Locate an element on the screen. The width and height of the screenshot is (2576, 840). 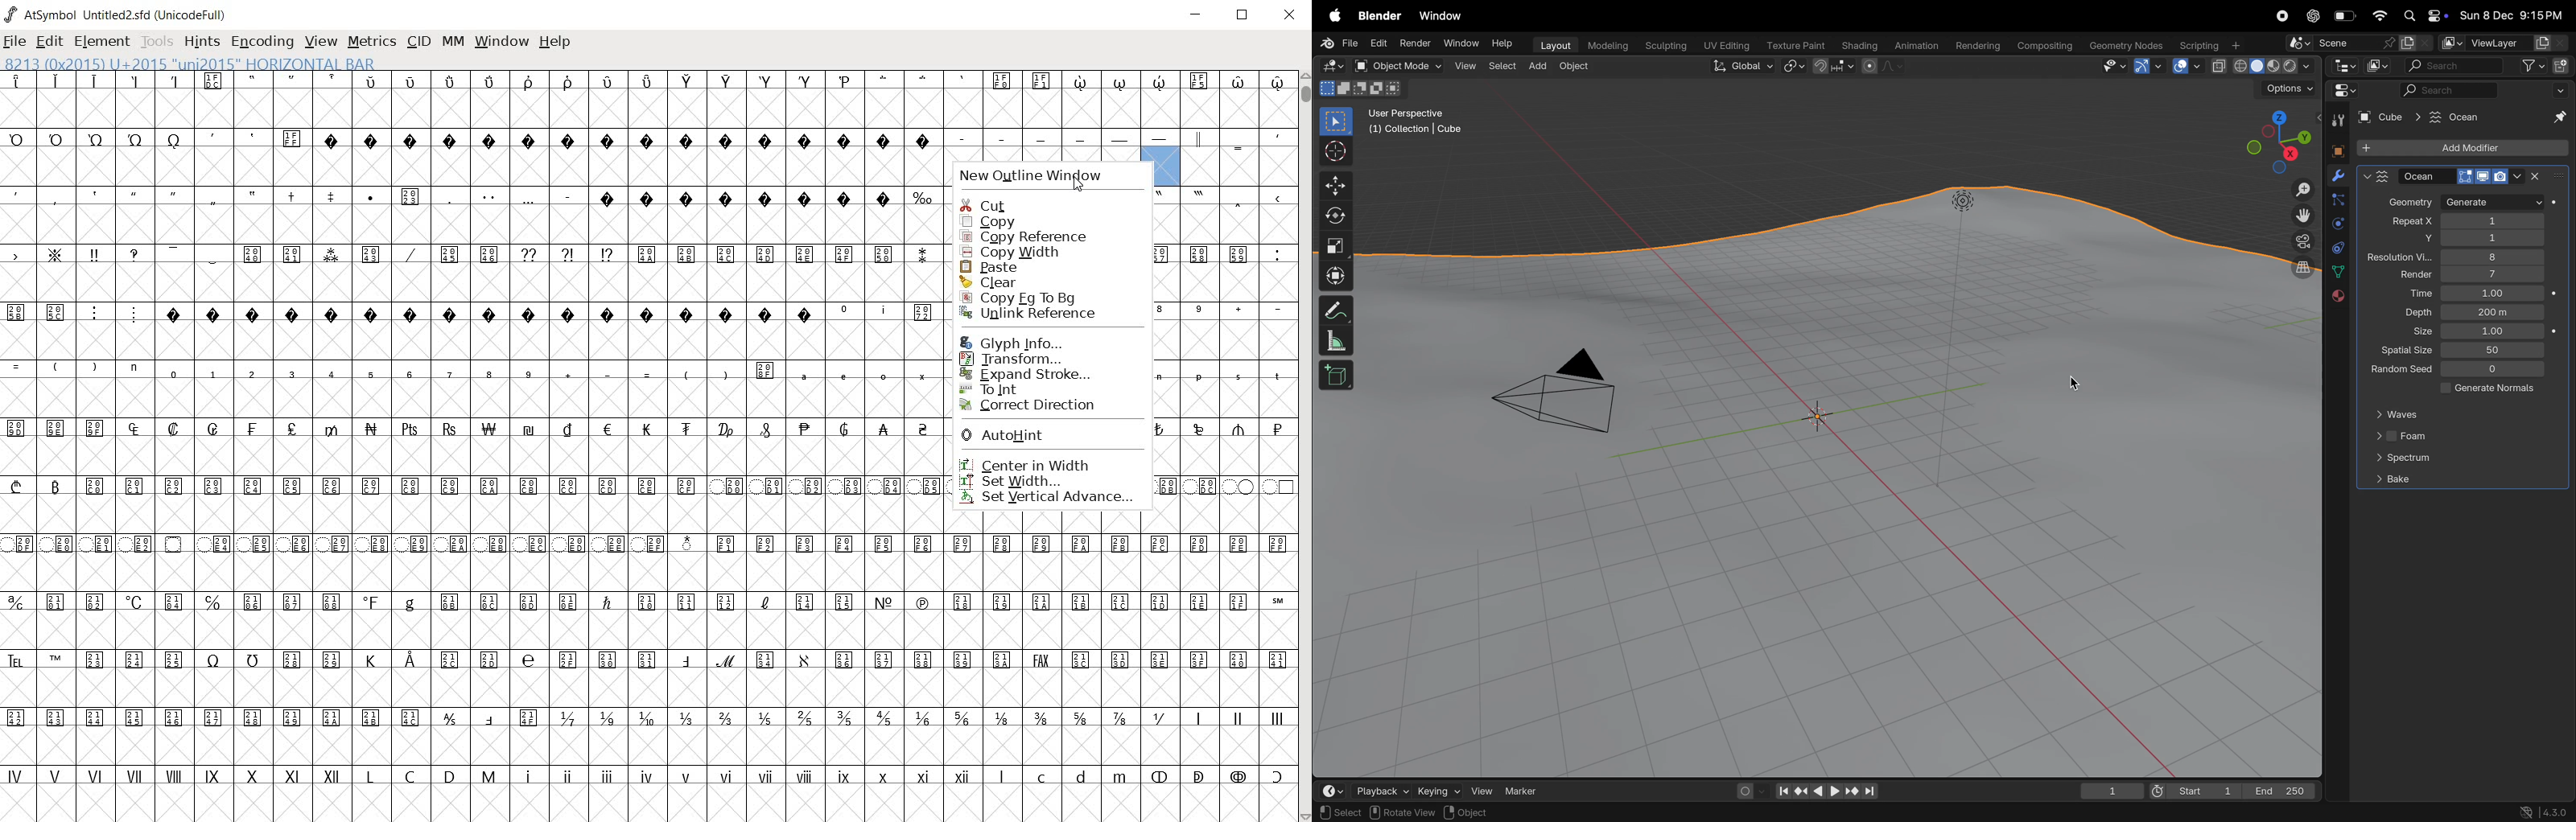
ENCODING is located at coordinates (262, 42).